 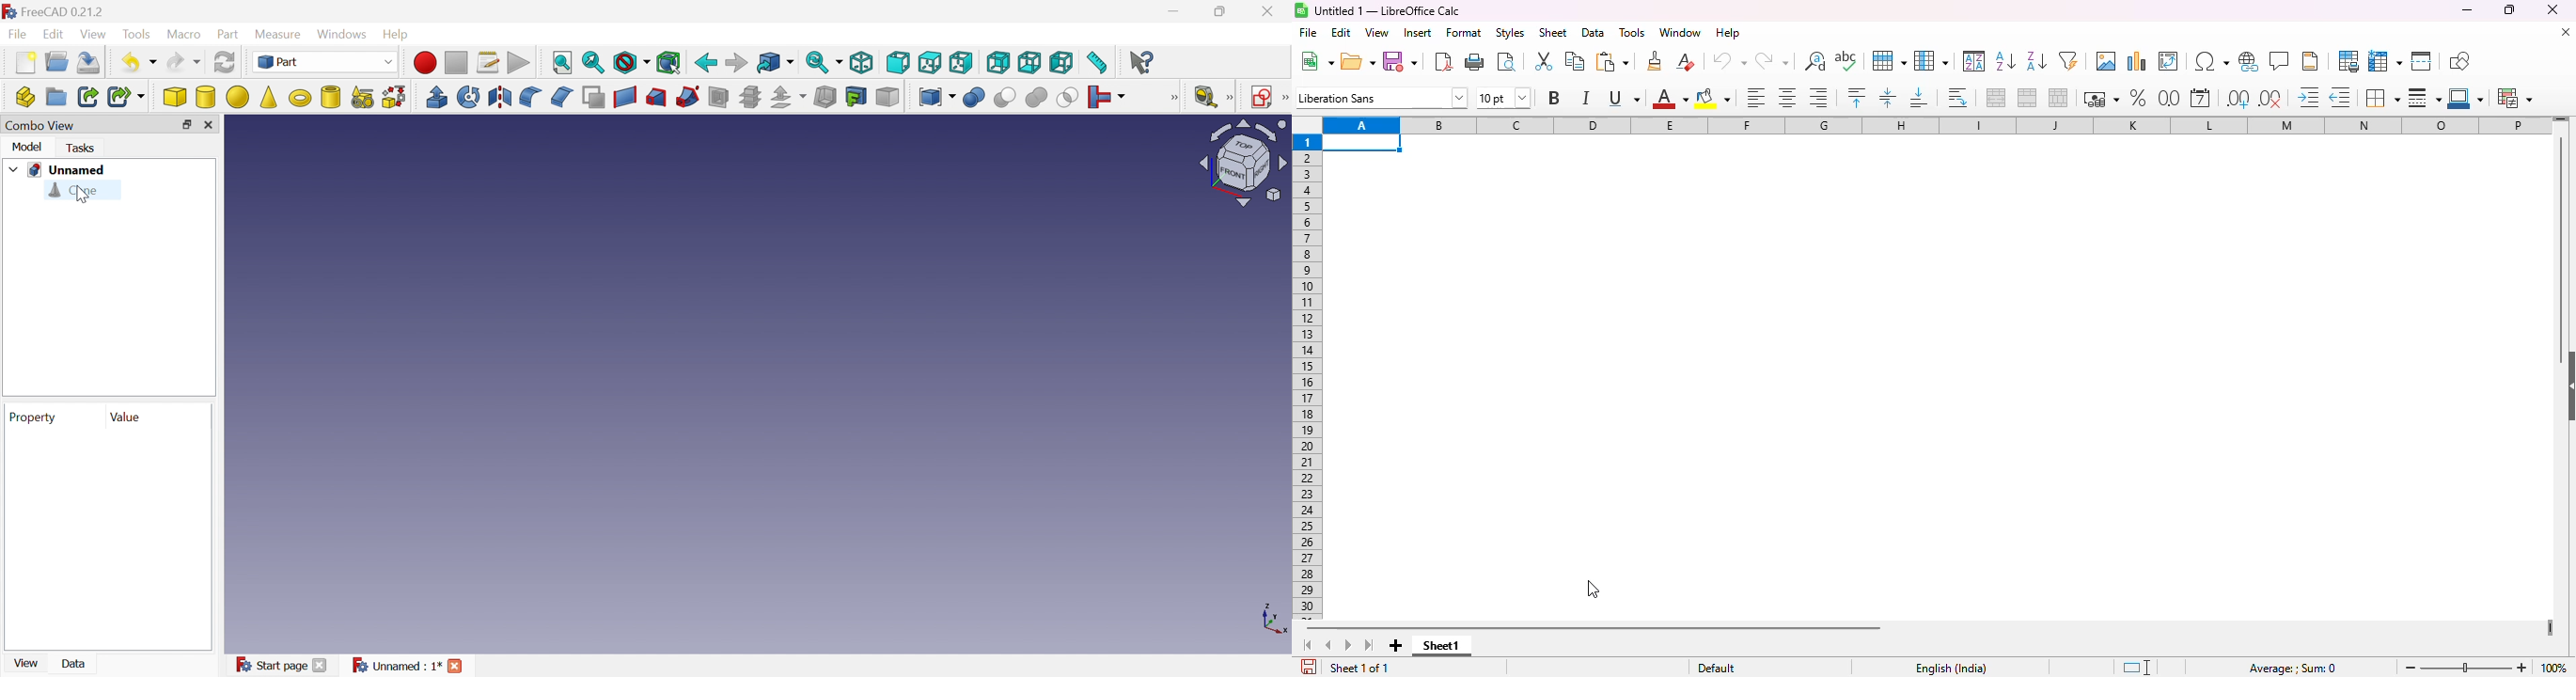 What do you see at coordinates (96, 34) in the screenshot?
I see `View` at bounding box center [96, 34].